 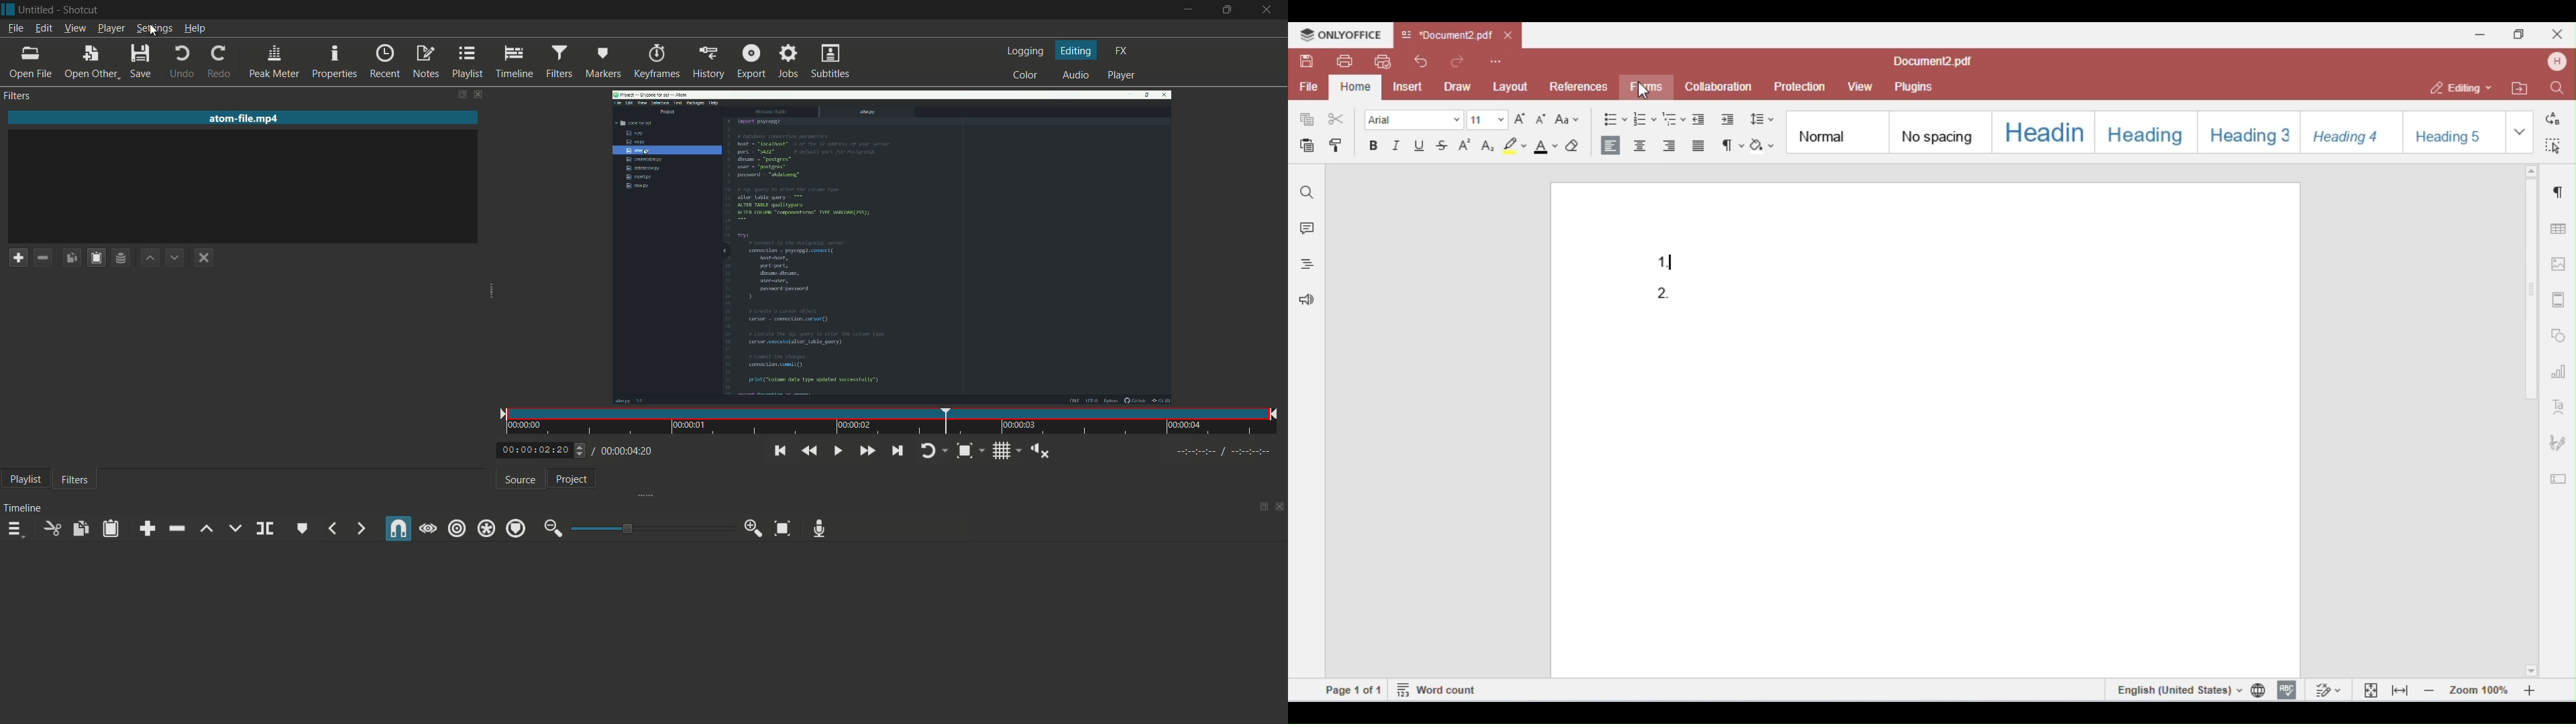 I want to click on help menu, so click(x=195, y=29).